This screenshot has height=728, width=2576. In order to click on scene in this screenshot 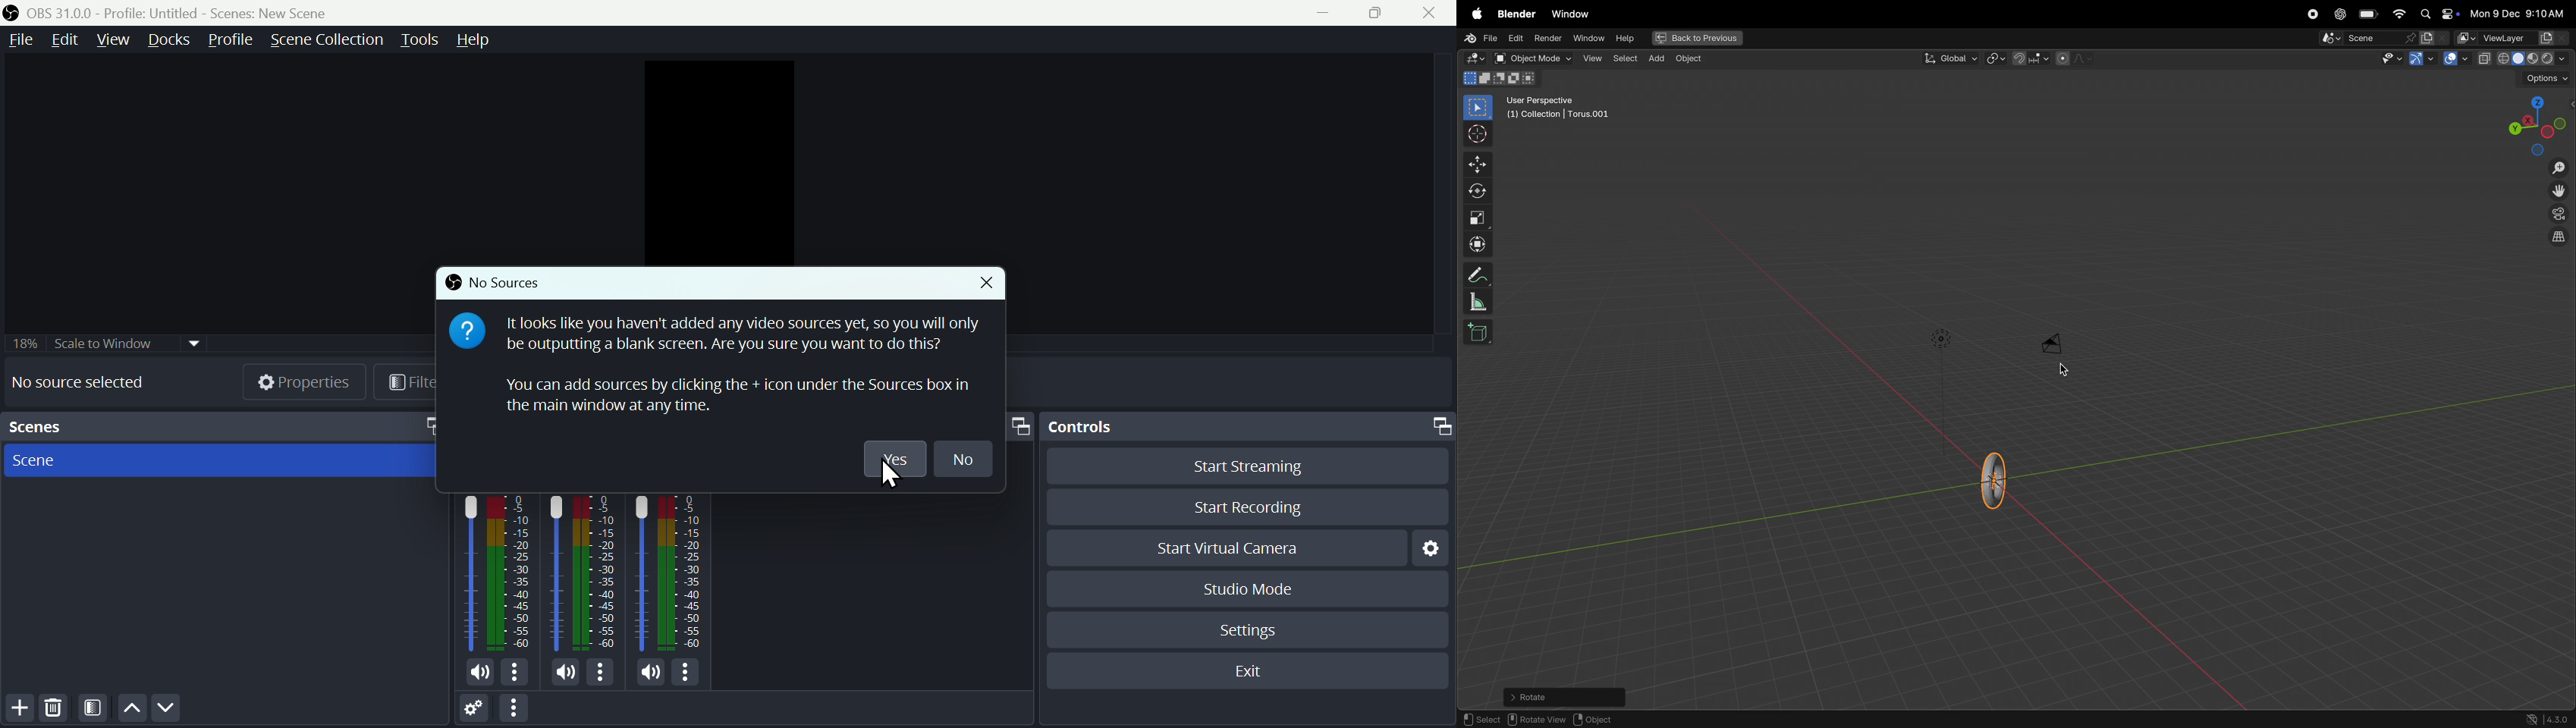, I will do `click(2369, 38)`.